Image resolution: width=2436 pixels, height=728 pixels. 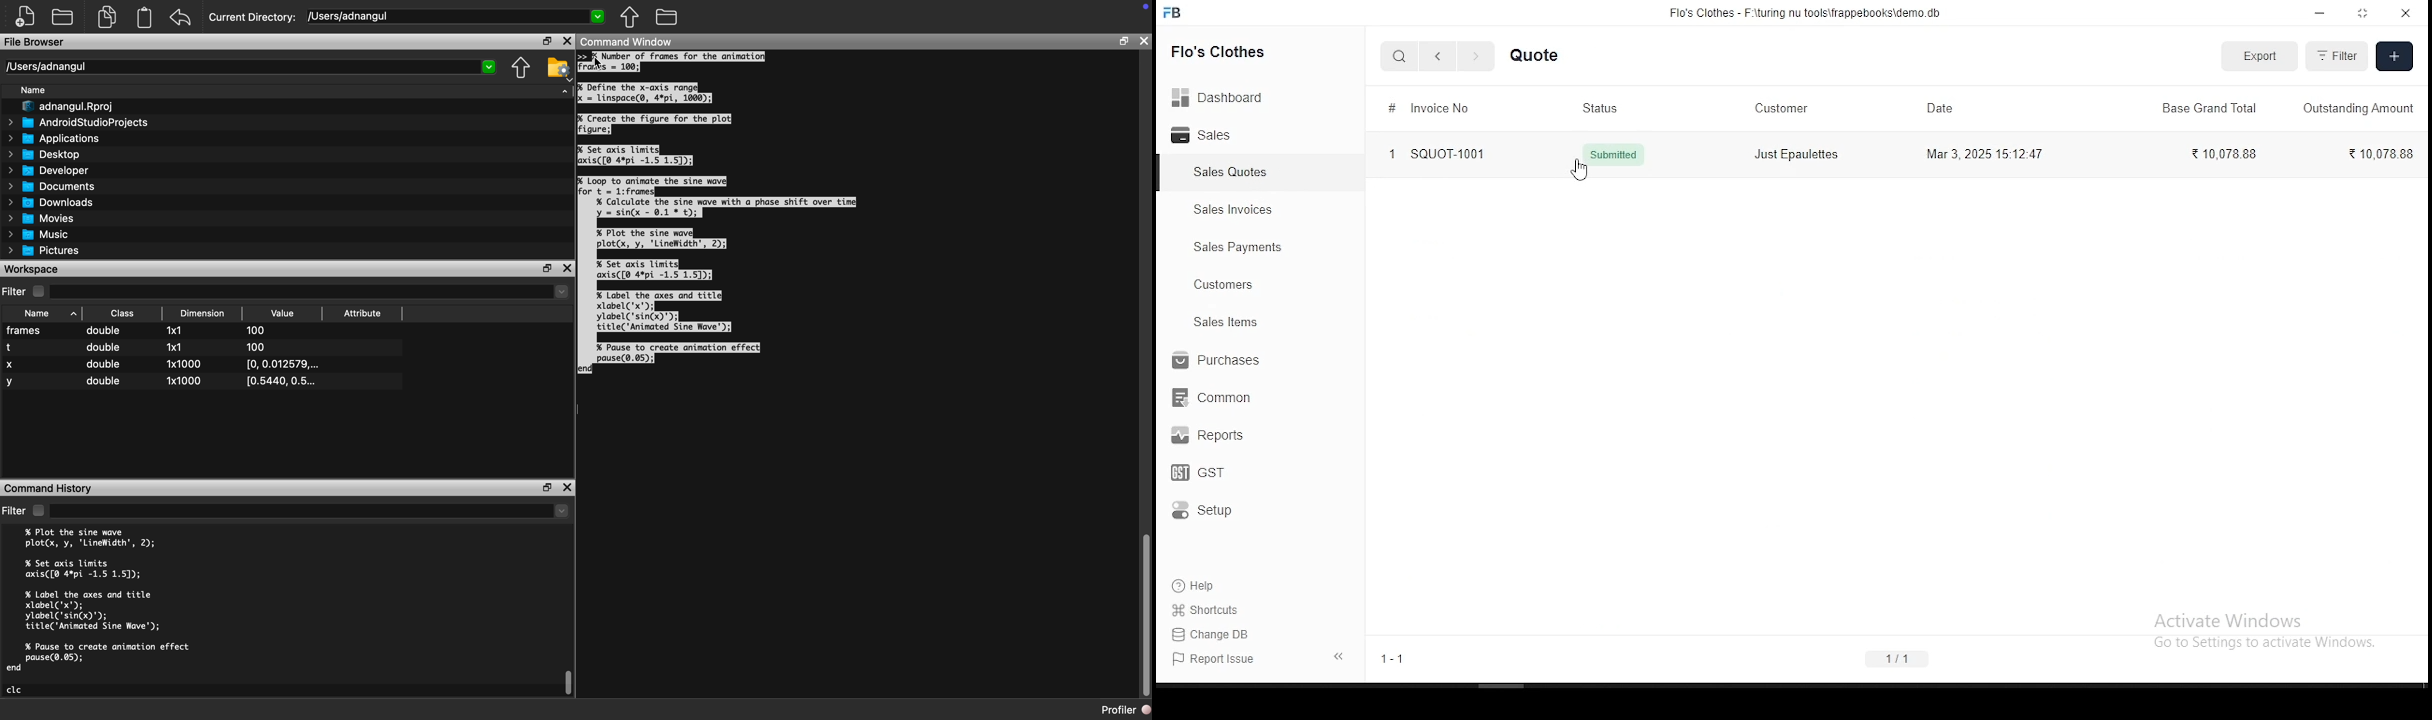 I want to click on ?1007888, so click(x=2225, y=153).